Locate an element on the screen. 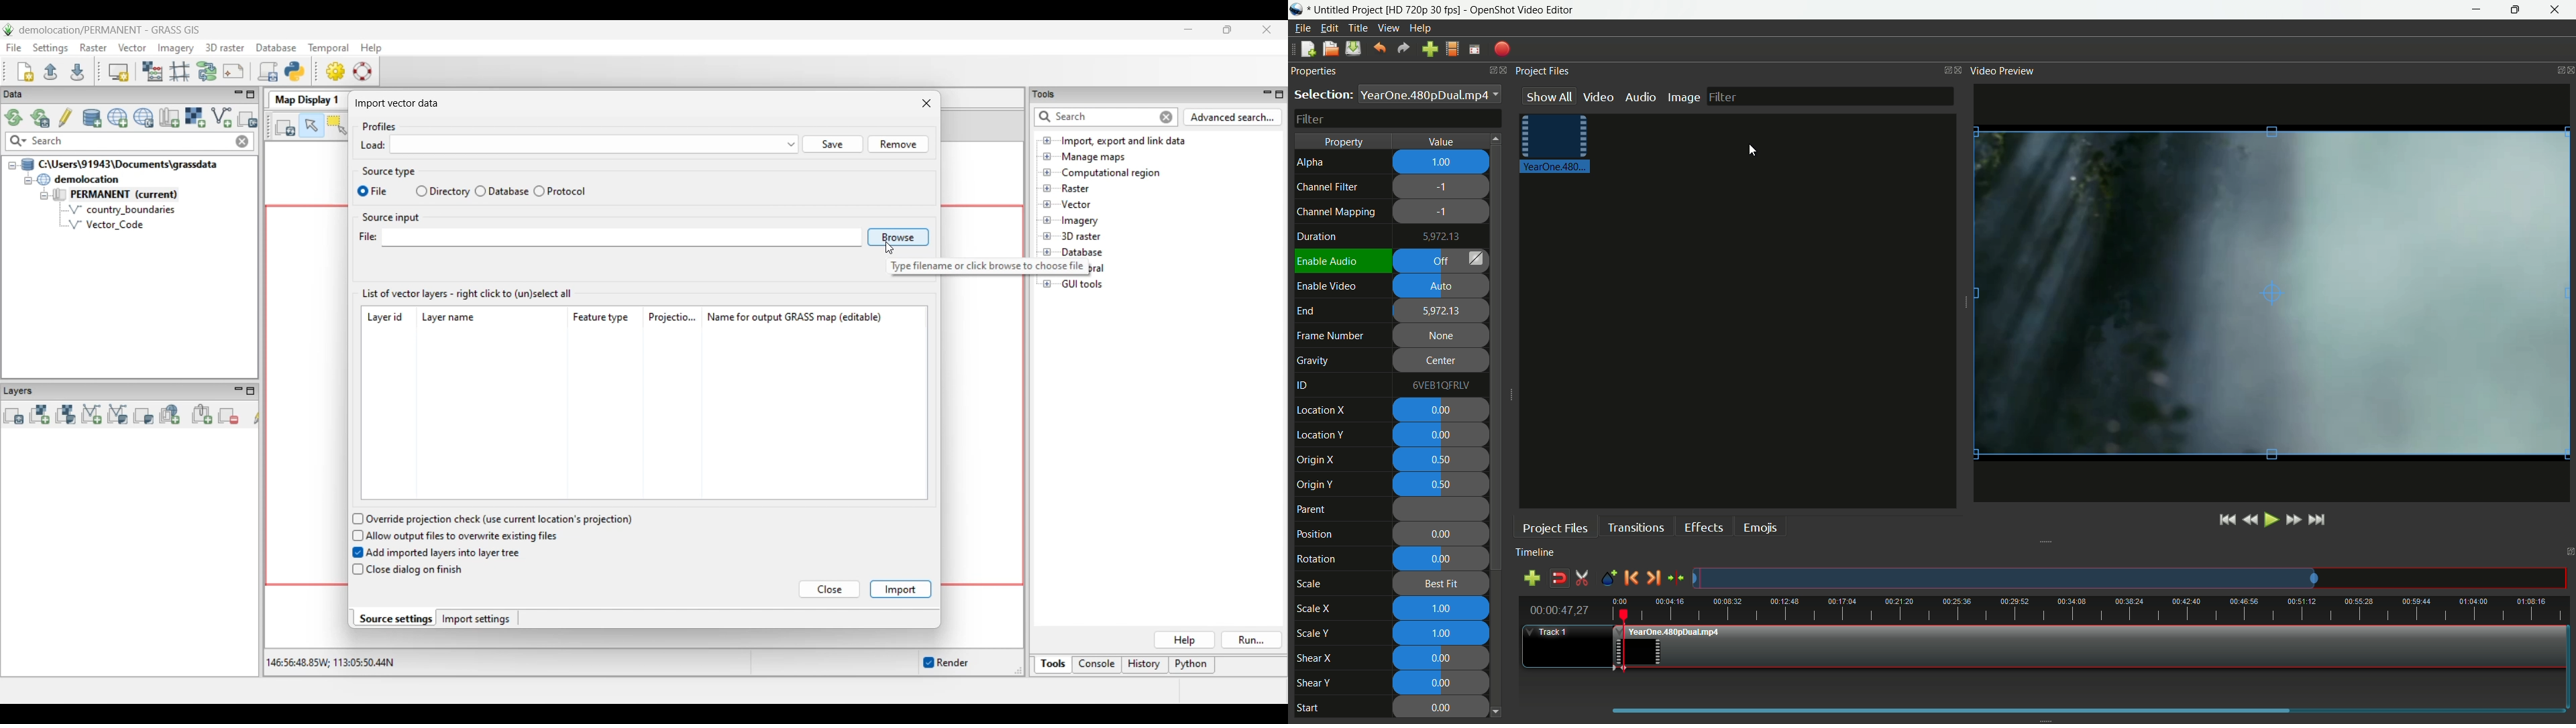 Image resolution: width=2576 pixels, height=728 pixels. enable razor is located at coordinates (1581, 578).